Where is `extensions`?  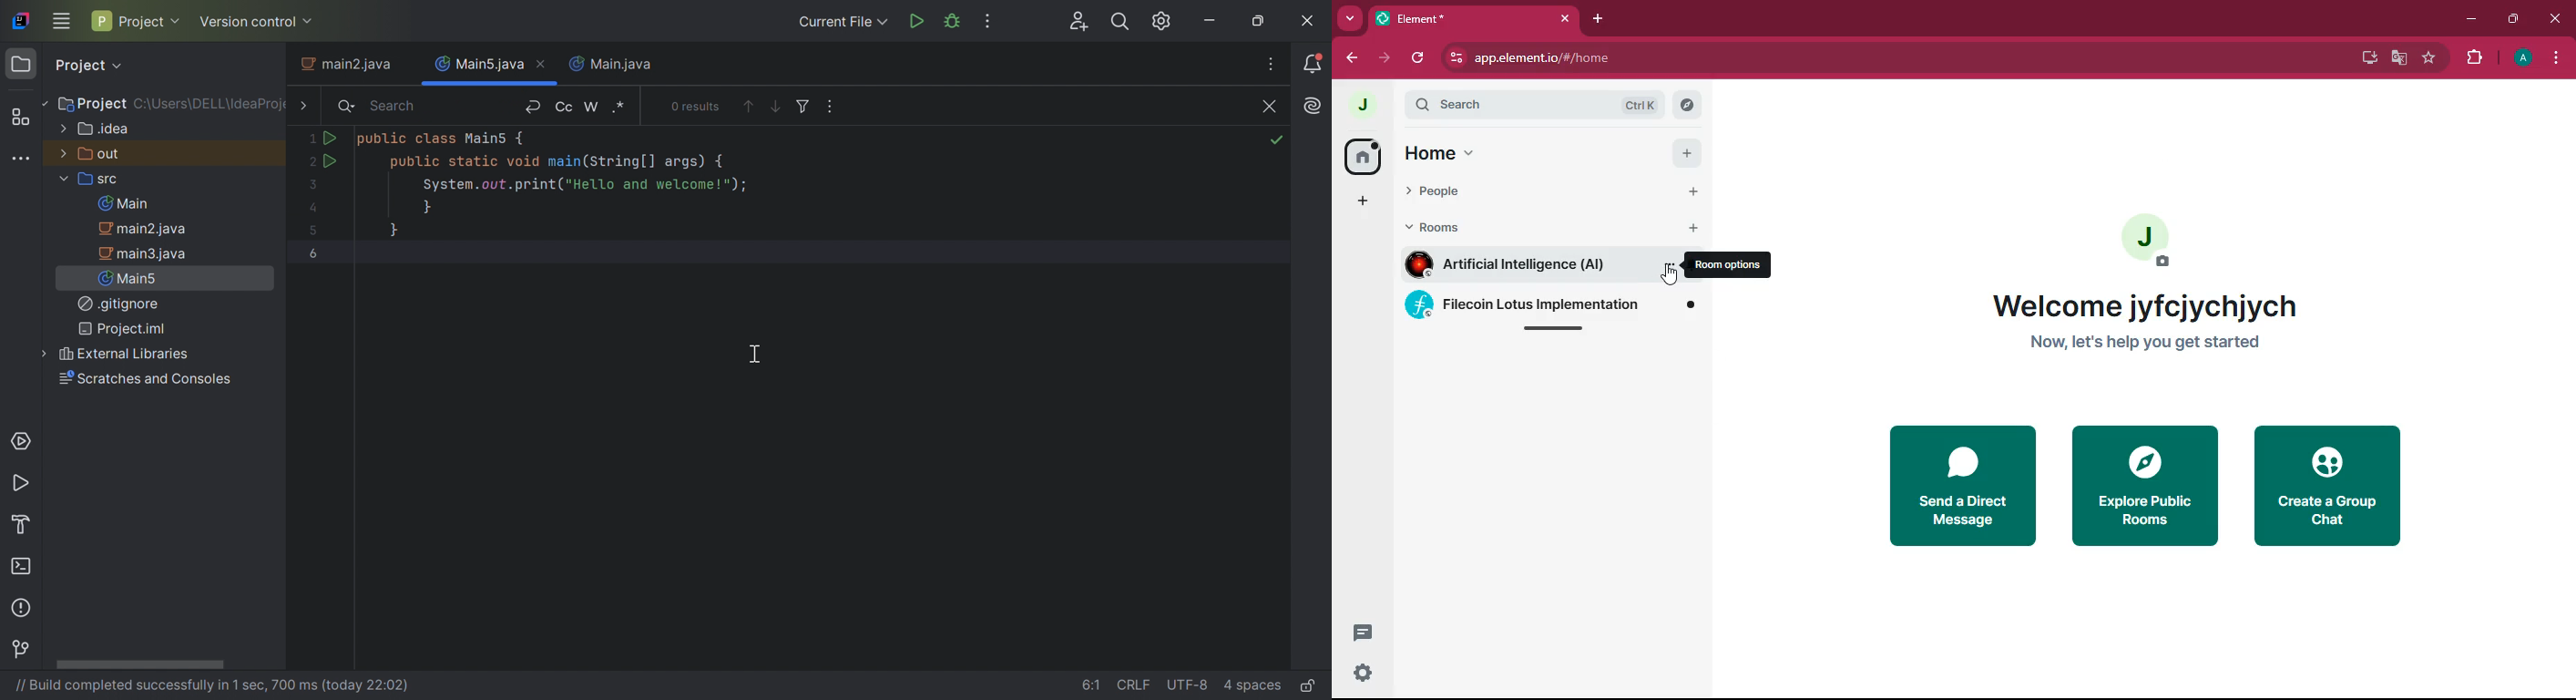
extensions is located at coordinates (2475, 57).